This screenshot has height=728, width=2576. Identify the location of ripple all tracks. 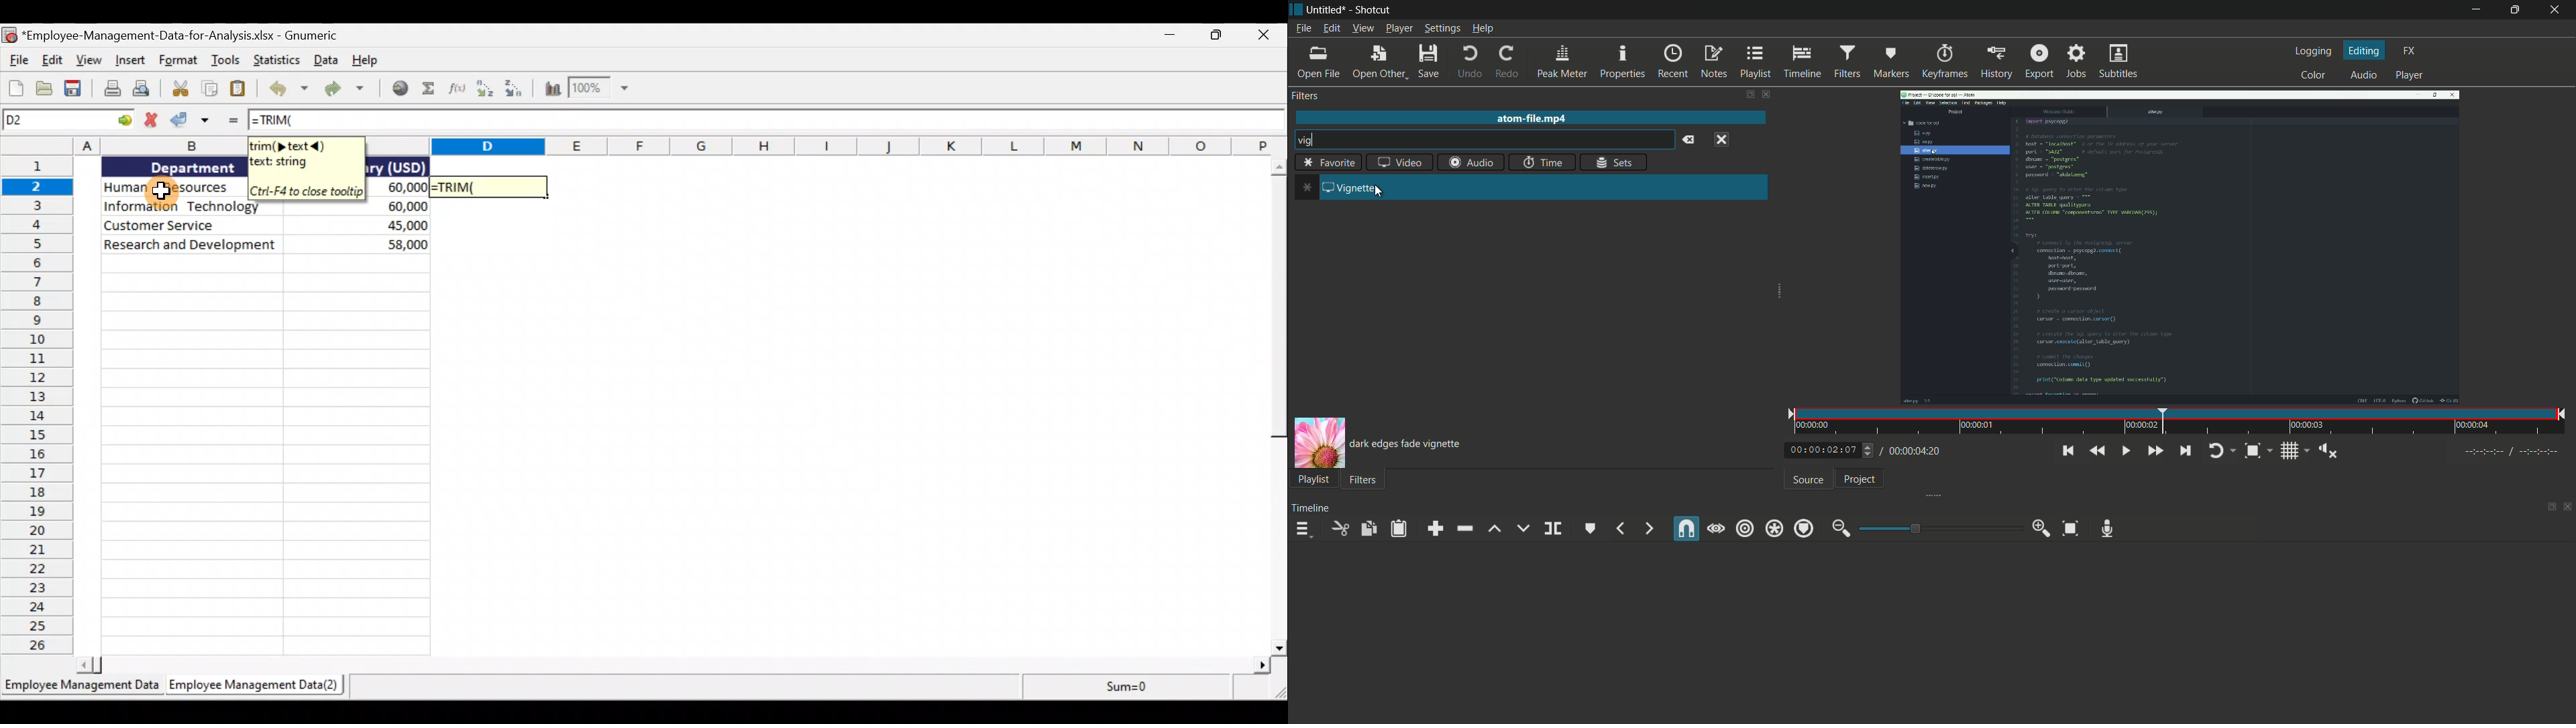
(1773, 530).